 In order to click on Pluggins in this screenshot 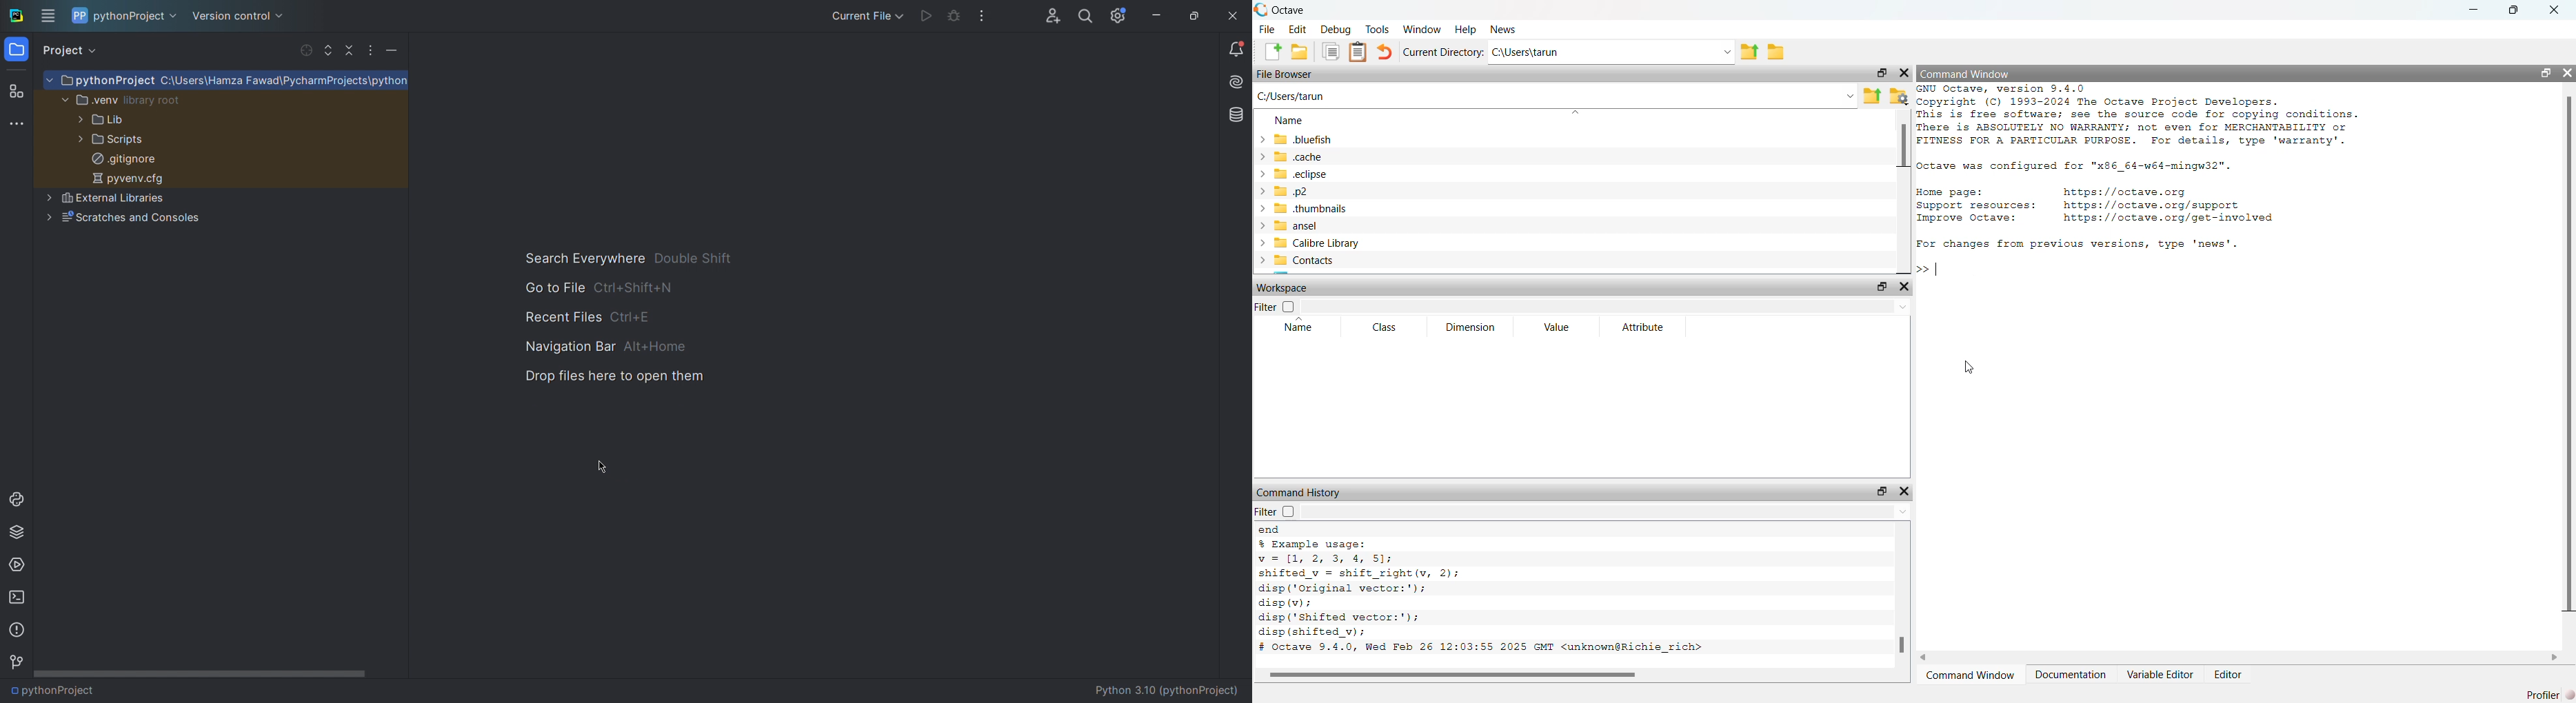, I will do `click(19, 89)`.